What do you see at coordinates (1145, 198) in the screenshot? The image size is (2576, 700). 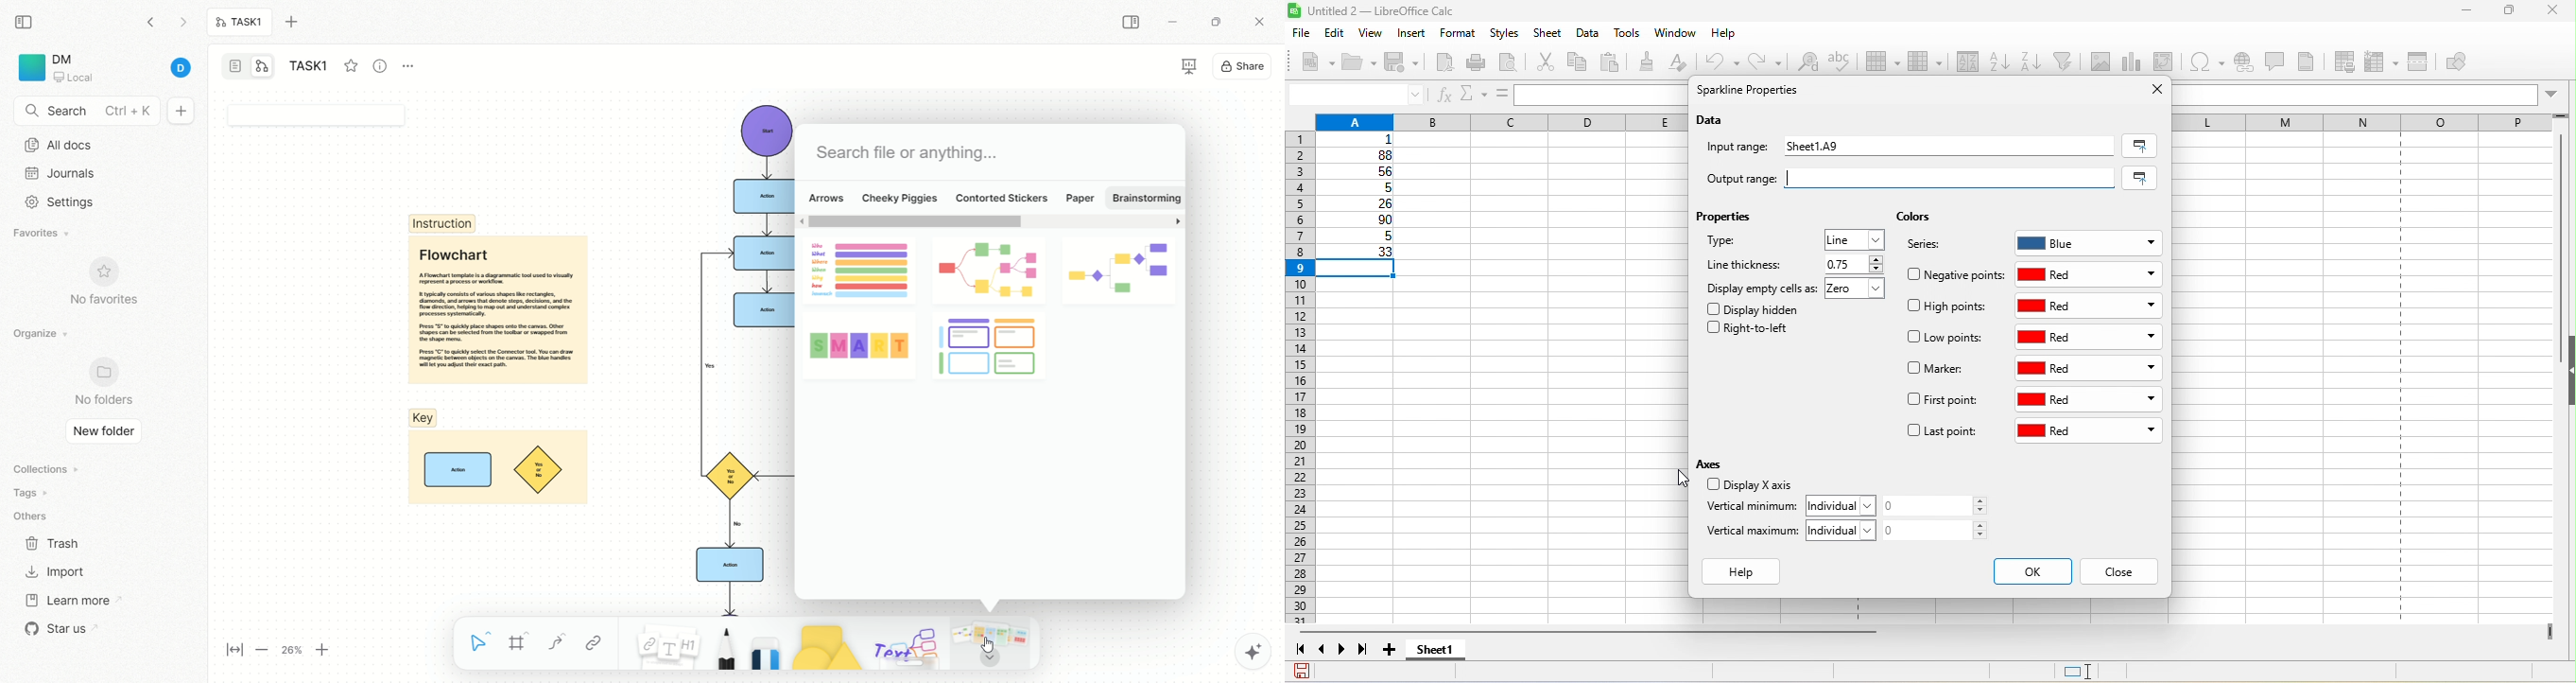 I see `brainstorming` at bounding box center [1145, 198].